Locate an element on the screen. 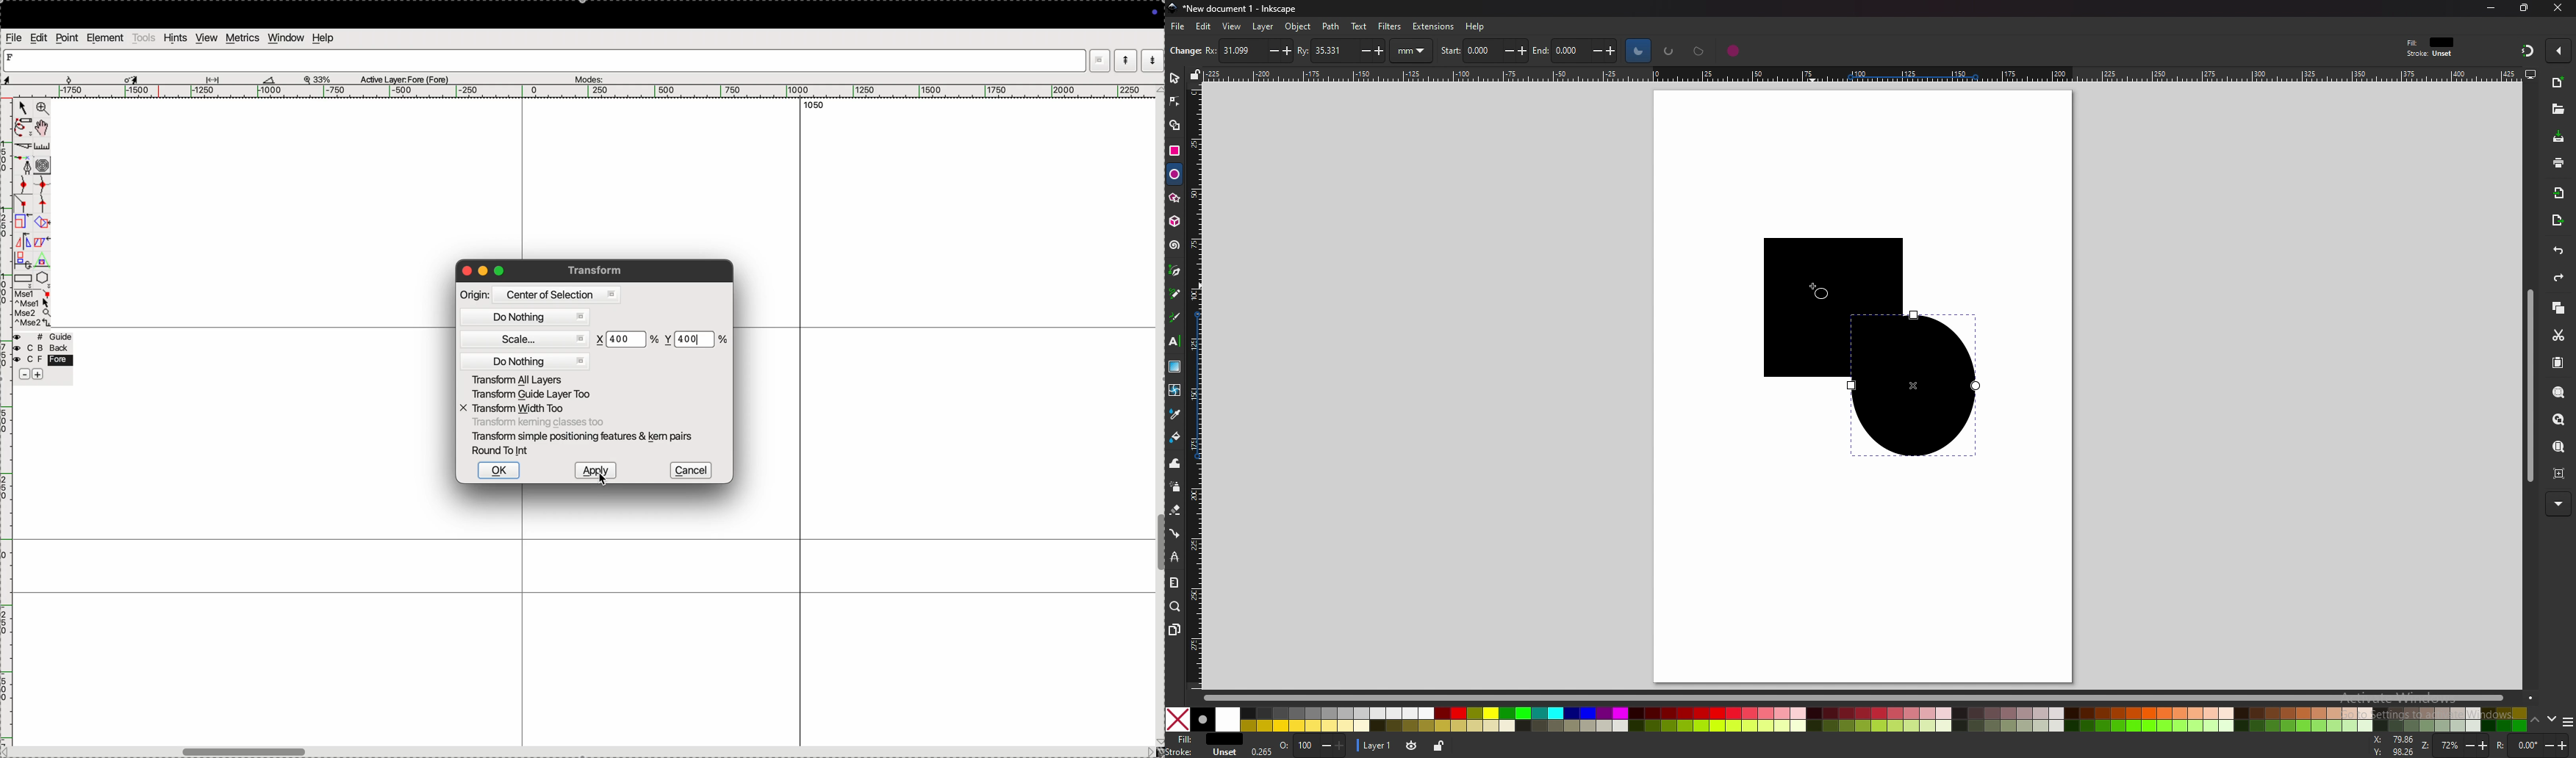 This screenshot has height=784, width=2576. horizontal radius is located at coordinates (1246, 50).